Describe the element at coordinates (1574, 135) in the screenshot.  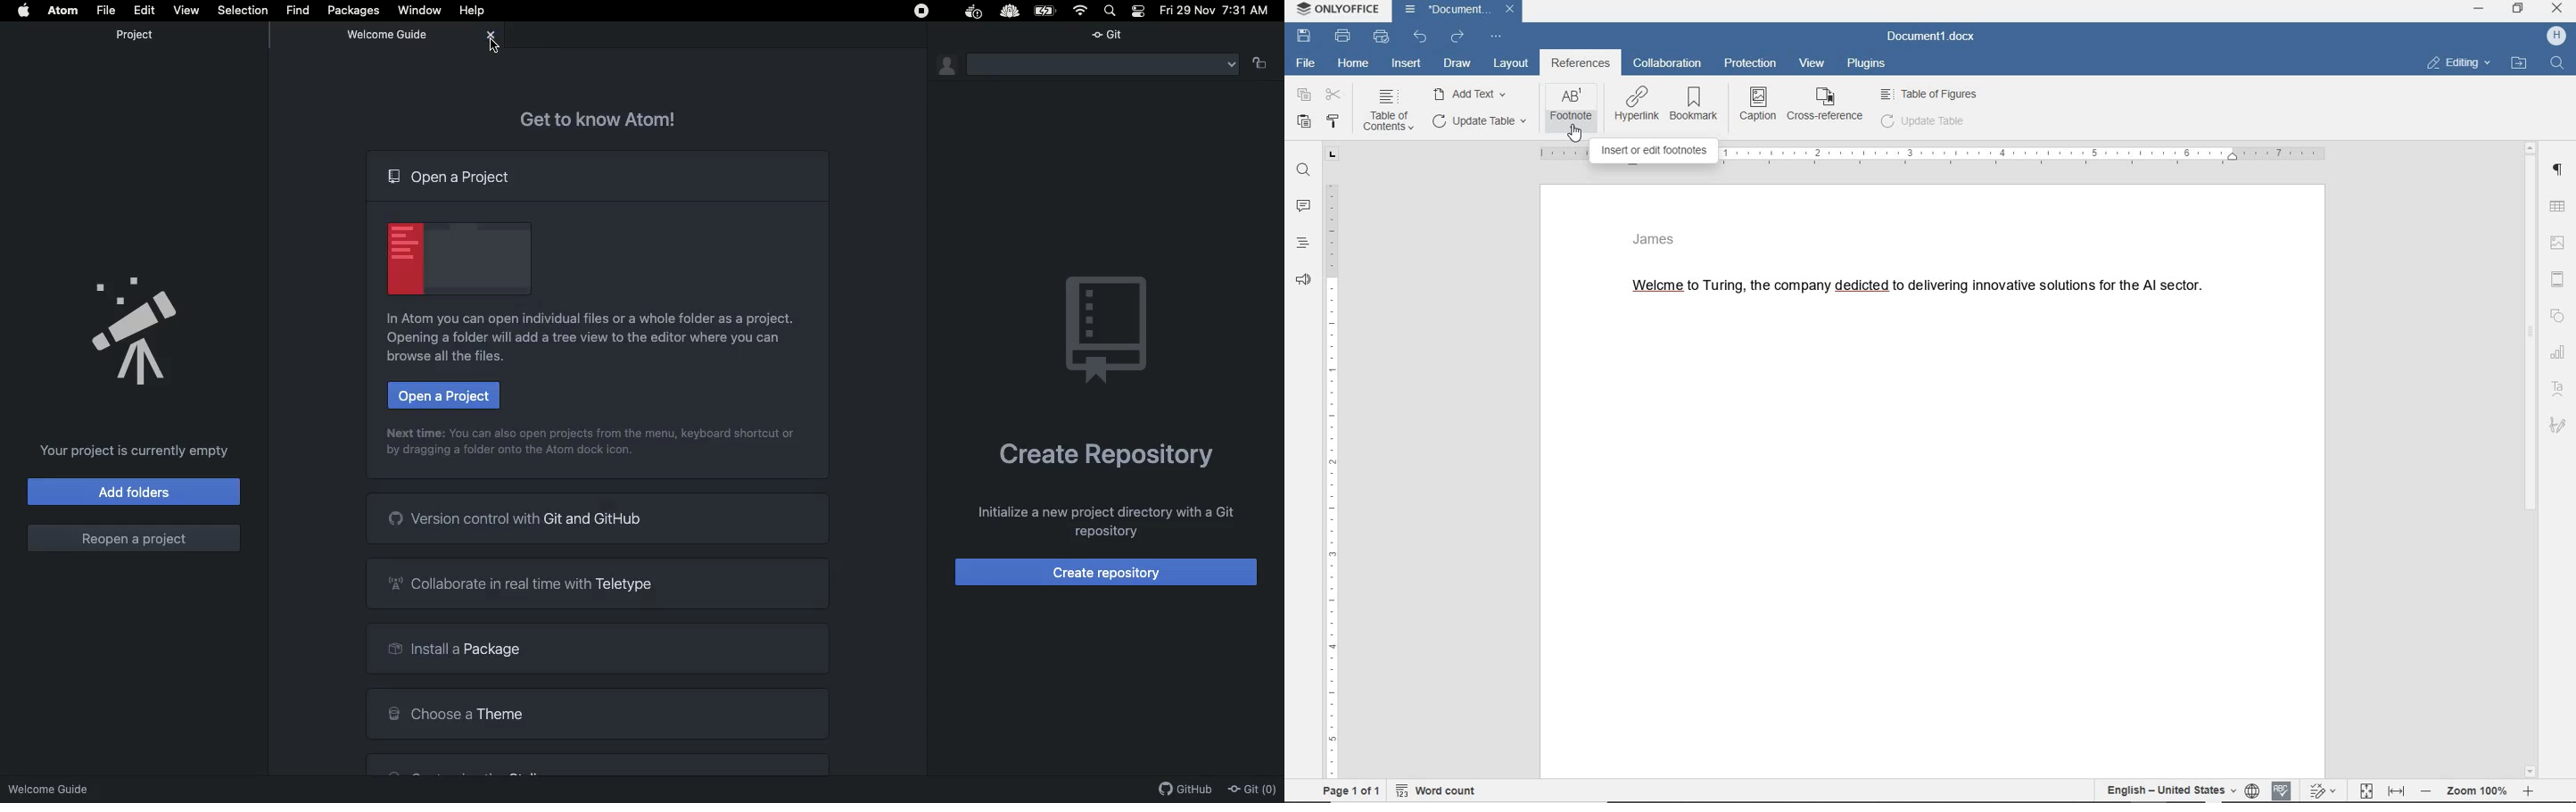
I see `mouse pointer` at that location.